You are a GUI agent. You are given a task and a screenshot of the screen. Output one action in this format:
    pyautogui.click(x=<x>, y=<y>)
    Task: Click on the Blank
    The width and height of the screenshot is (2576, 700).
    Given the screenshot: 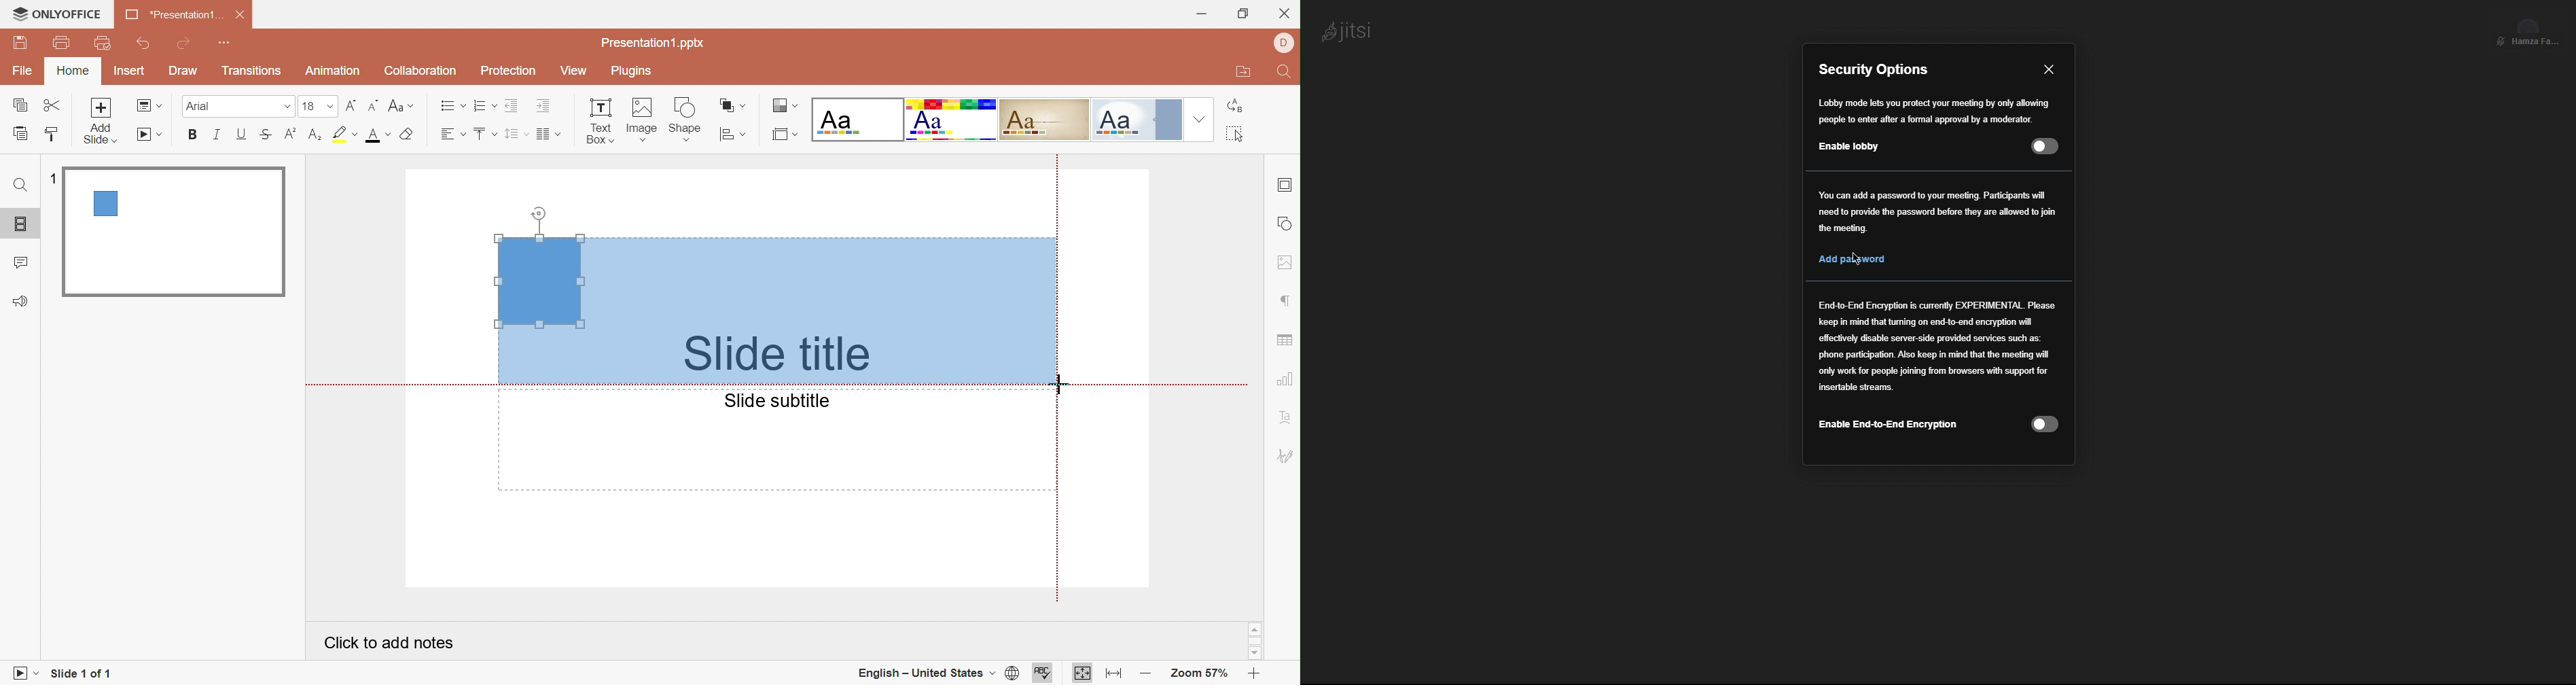 What is the action you would take?
    pyautogui.click(x=859, y=120)
    